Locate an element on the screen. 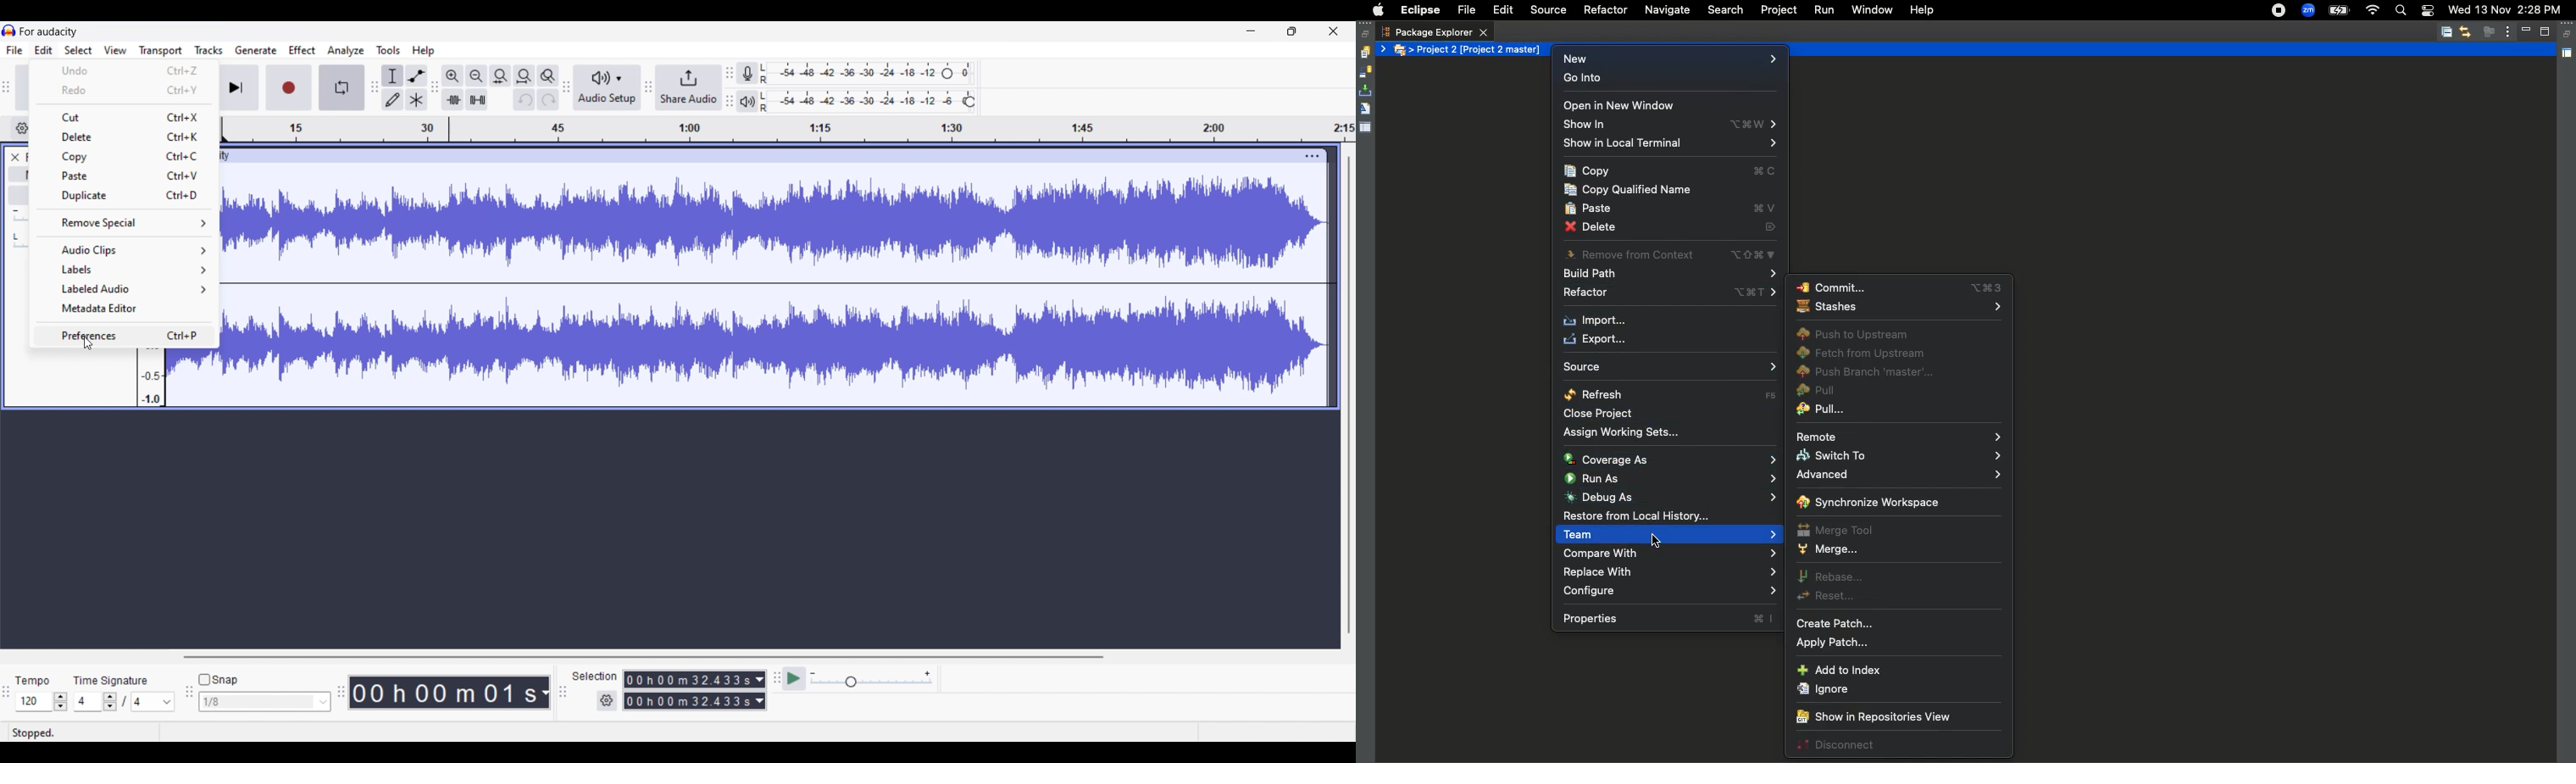 This screenshot has height=784, width=2576. Transport menu is located at coordinates (161, 51).